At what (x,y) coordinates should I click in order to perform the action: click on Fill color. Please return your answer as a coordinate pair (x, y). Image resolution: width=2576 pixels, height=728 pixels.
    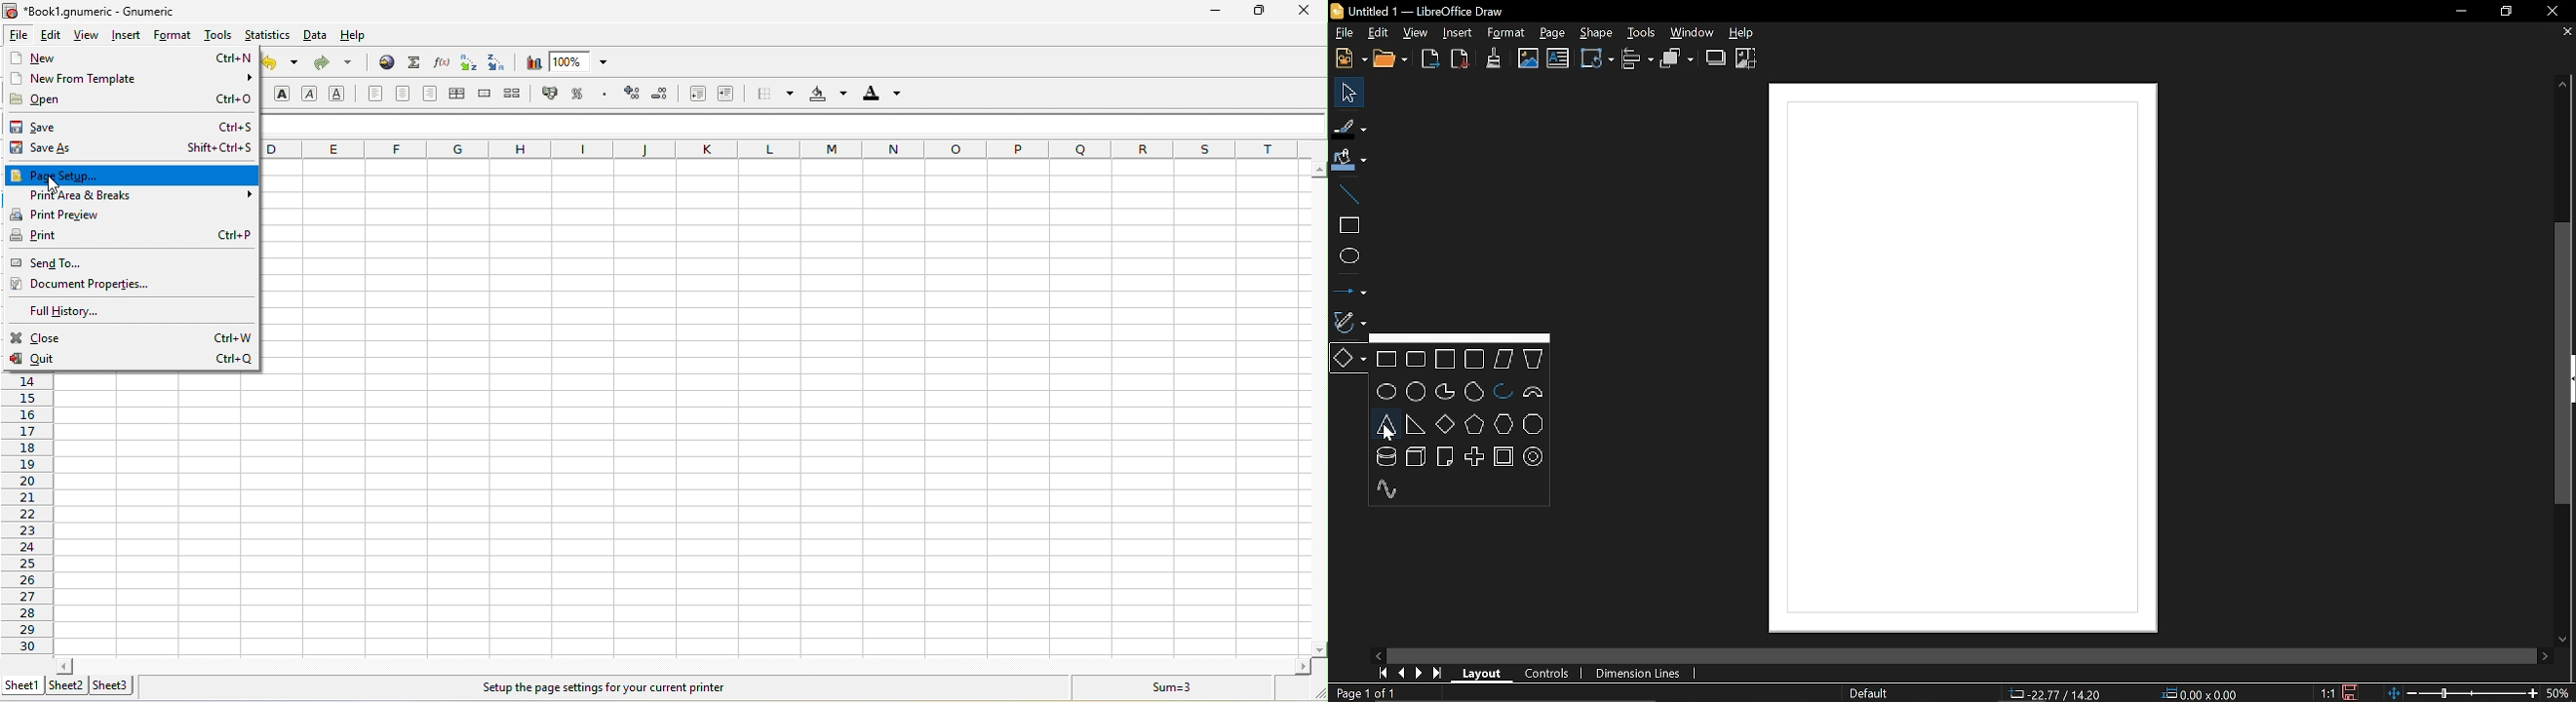
    Looking at the image, I should click on (1349, 161).